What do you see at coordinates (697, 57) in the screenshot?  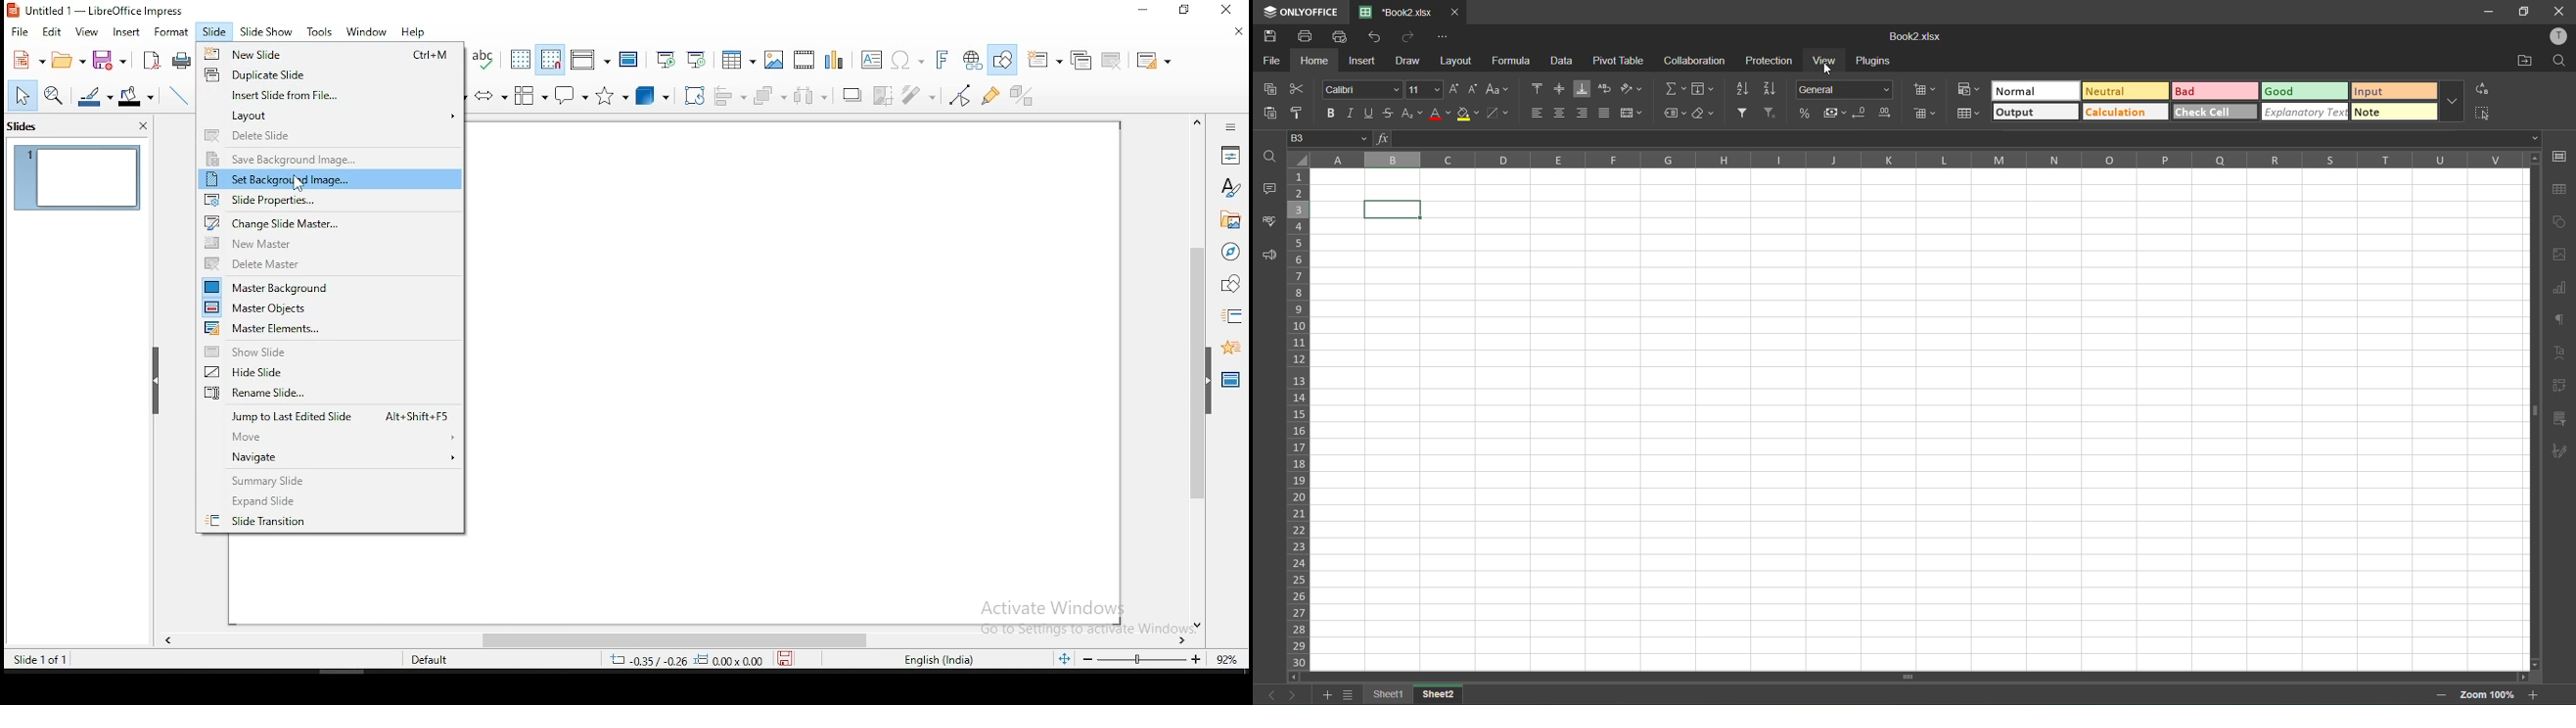 I see `start from current slide` at bounding box center [697, 57].